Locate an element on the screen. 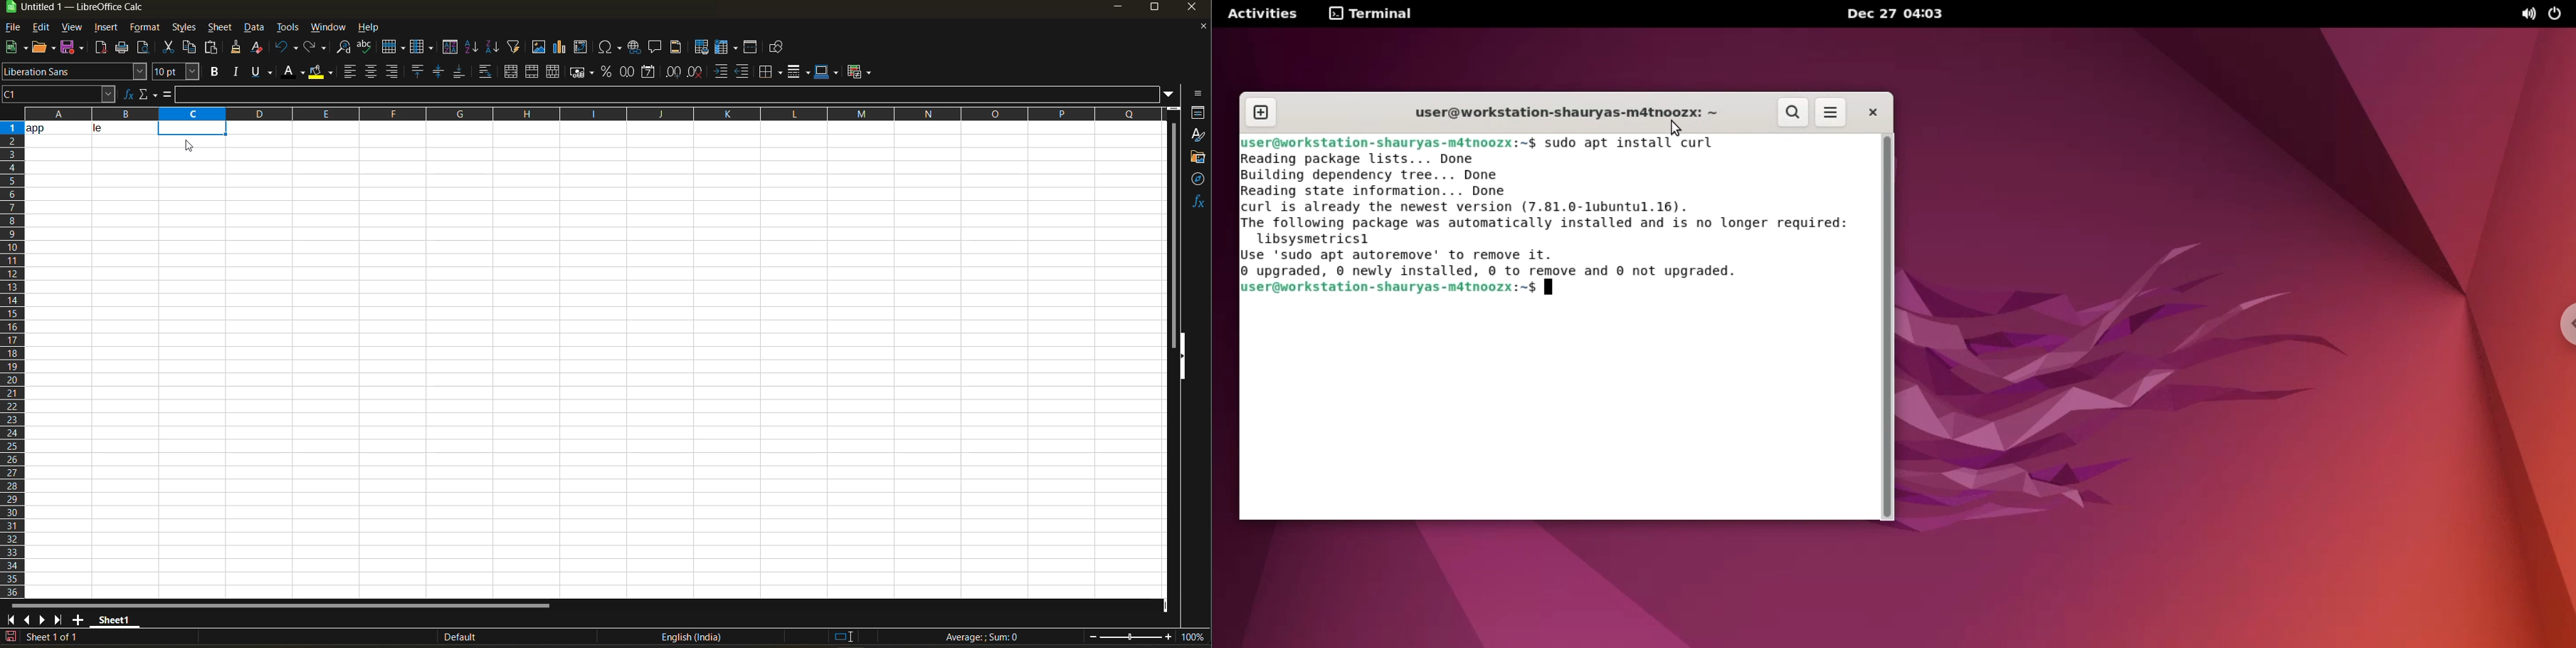  italic is located at coordinates (237, 72).